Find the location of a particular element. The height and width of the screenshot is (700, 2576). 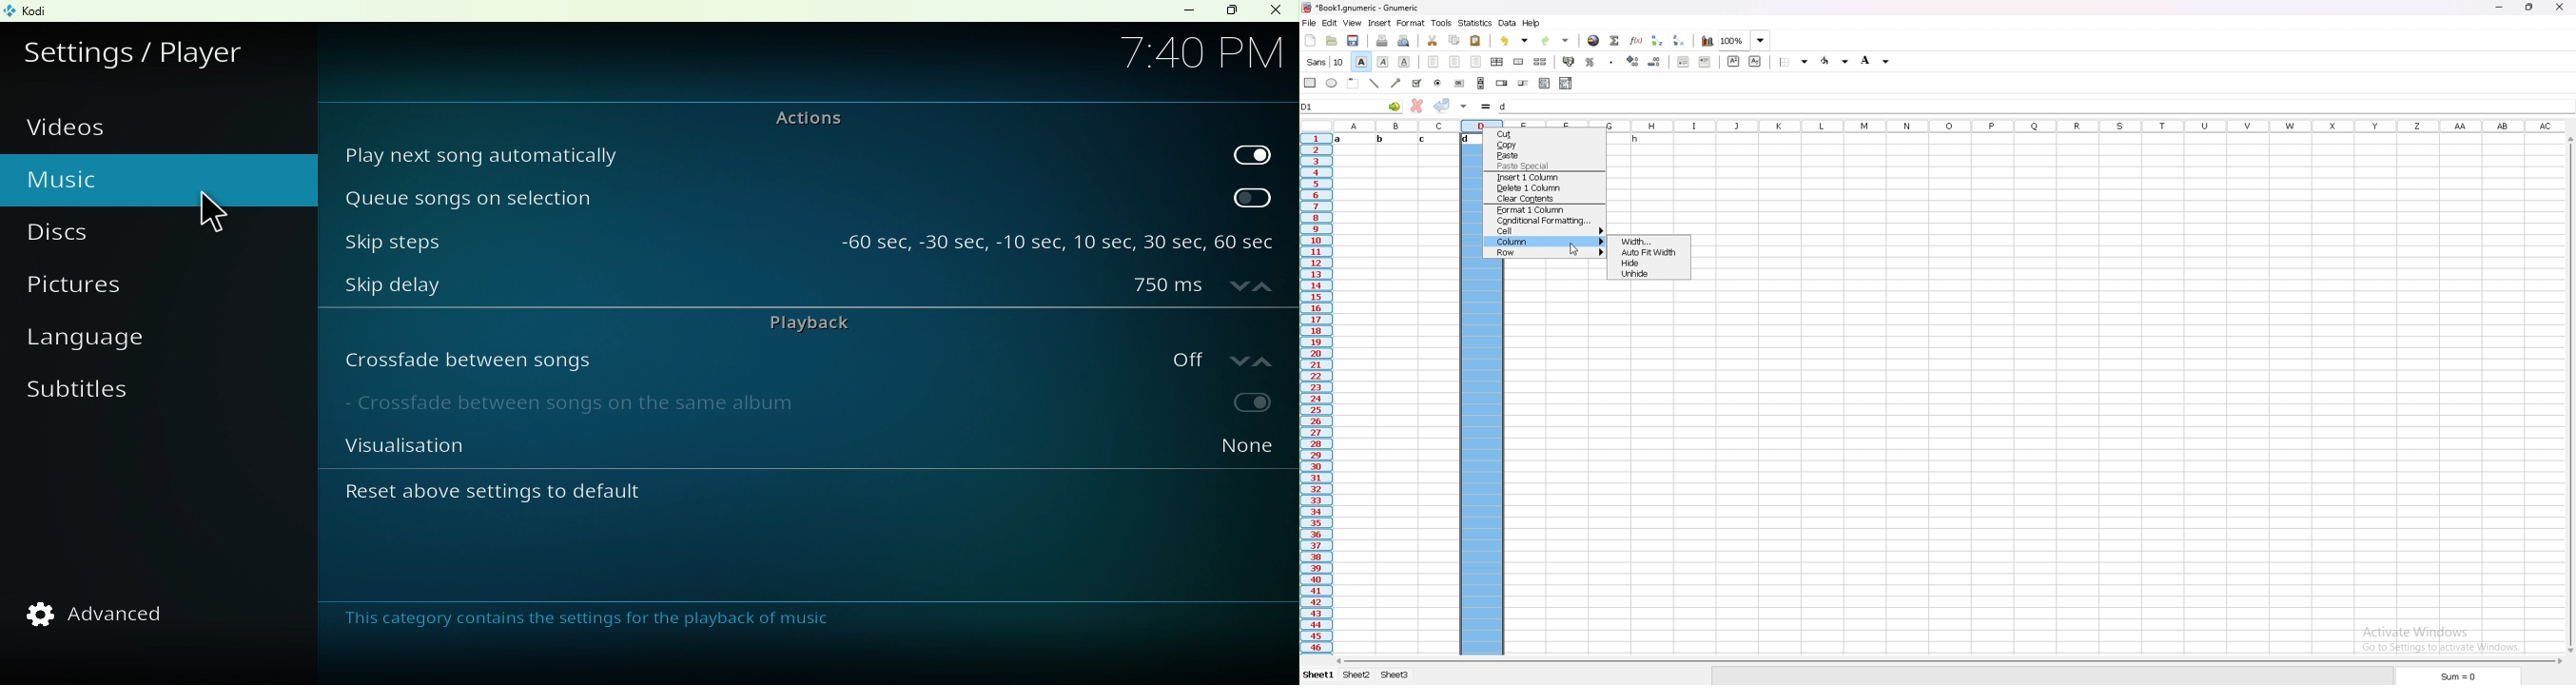

view is located at coordinates (1353, 23).